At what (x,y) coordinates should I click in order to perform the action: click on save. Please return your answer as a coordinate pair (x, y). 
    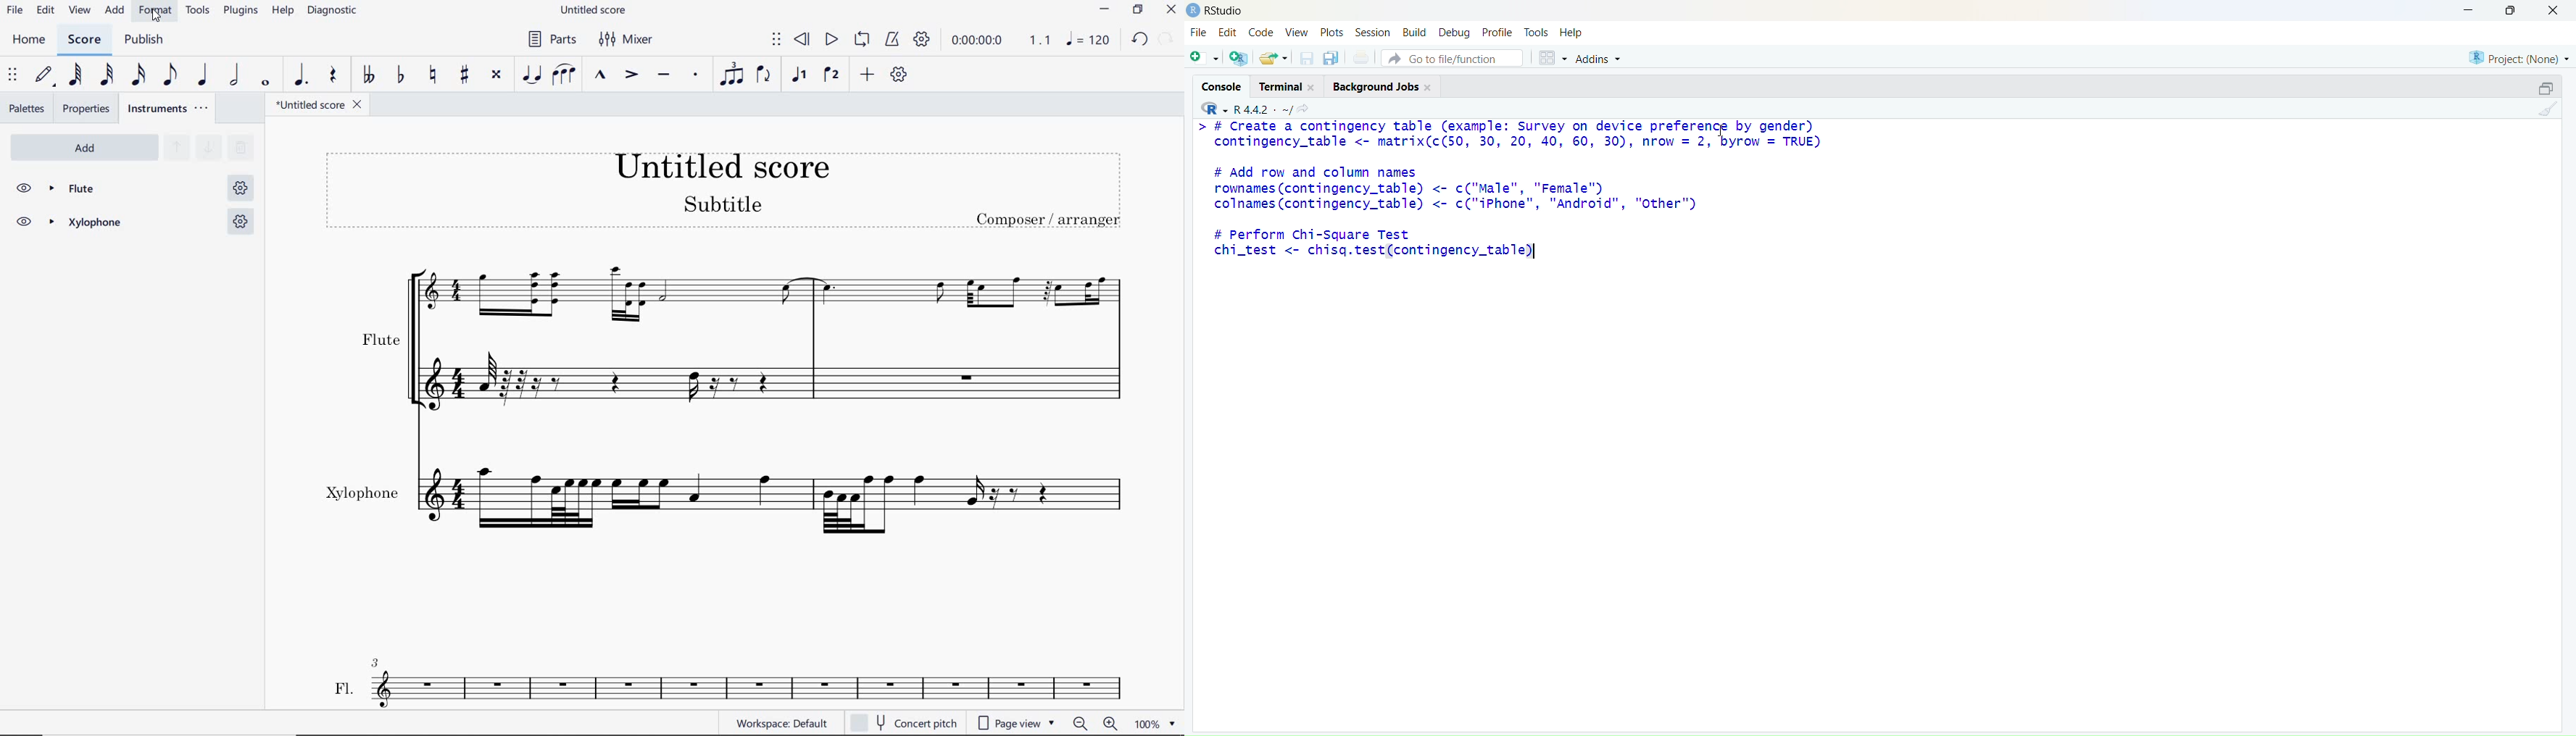
    Looking at the image, I should click on (1308, 58).